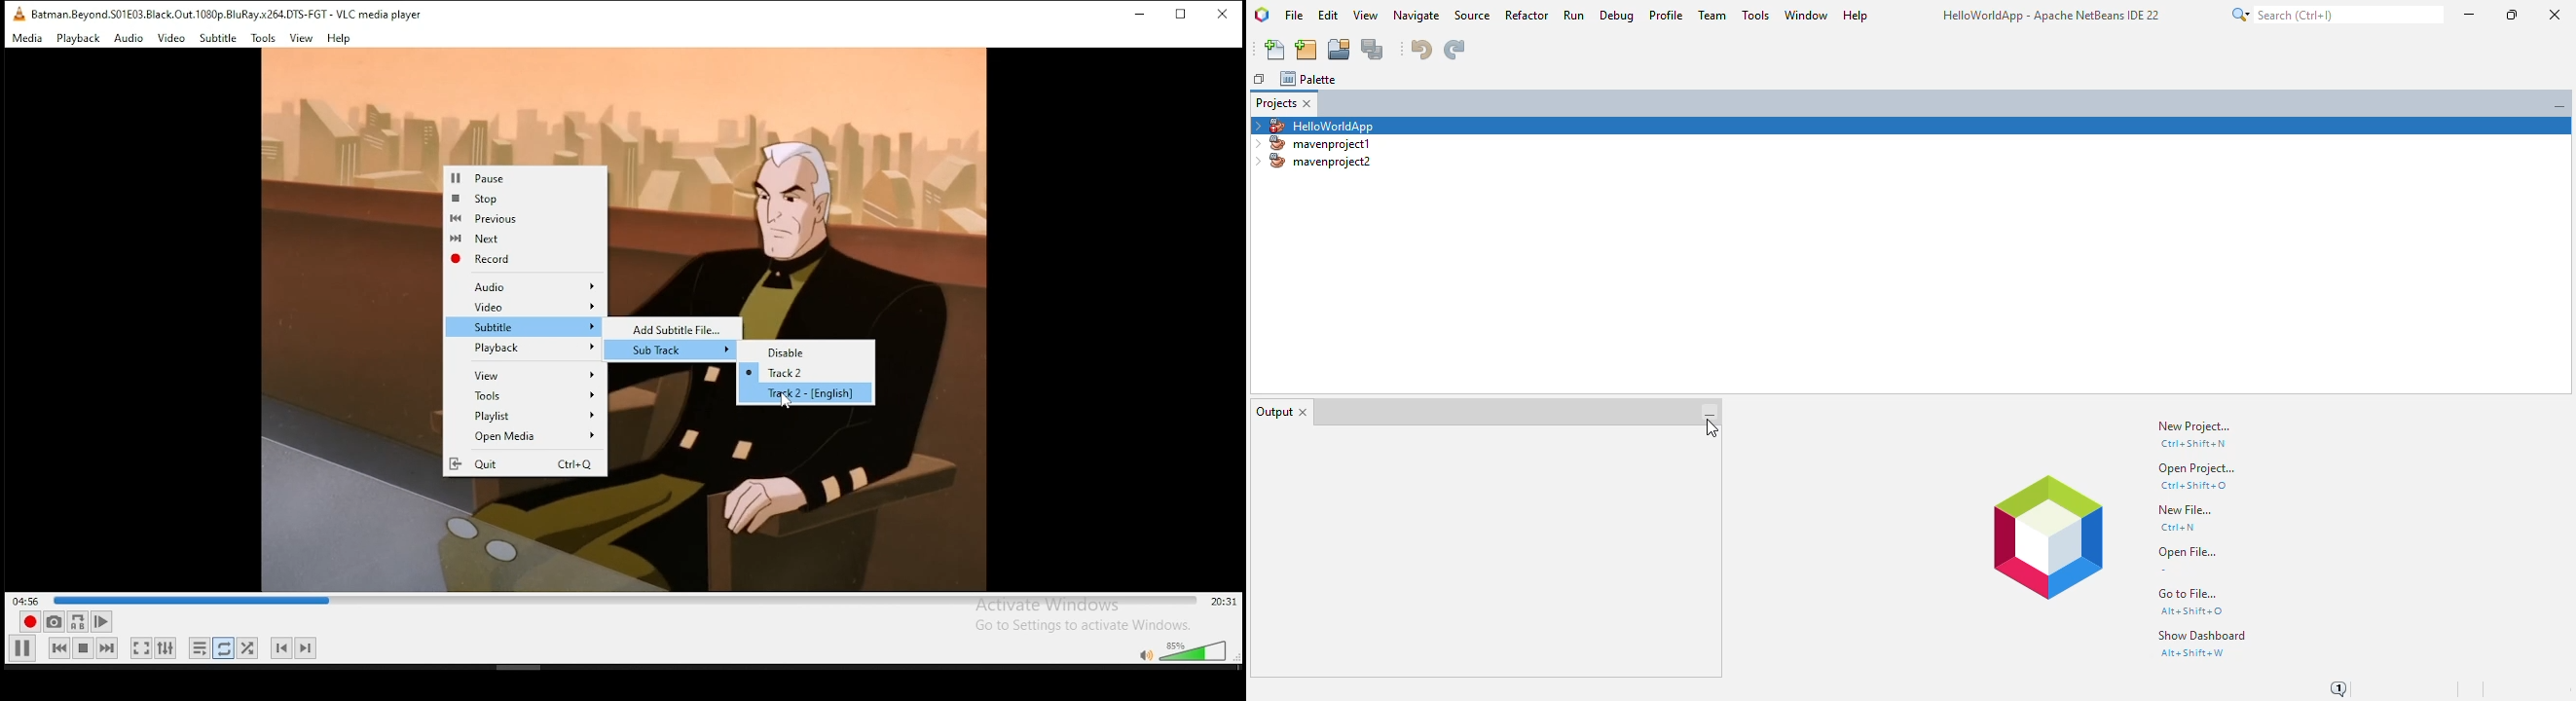  Describe the element at coordinates (522, 238) in the screenshot. I see `Next` at that location.